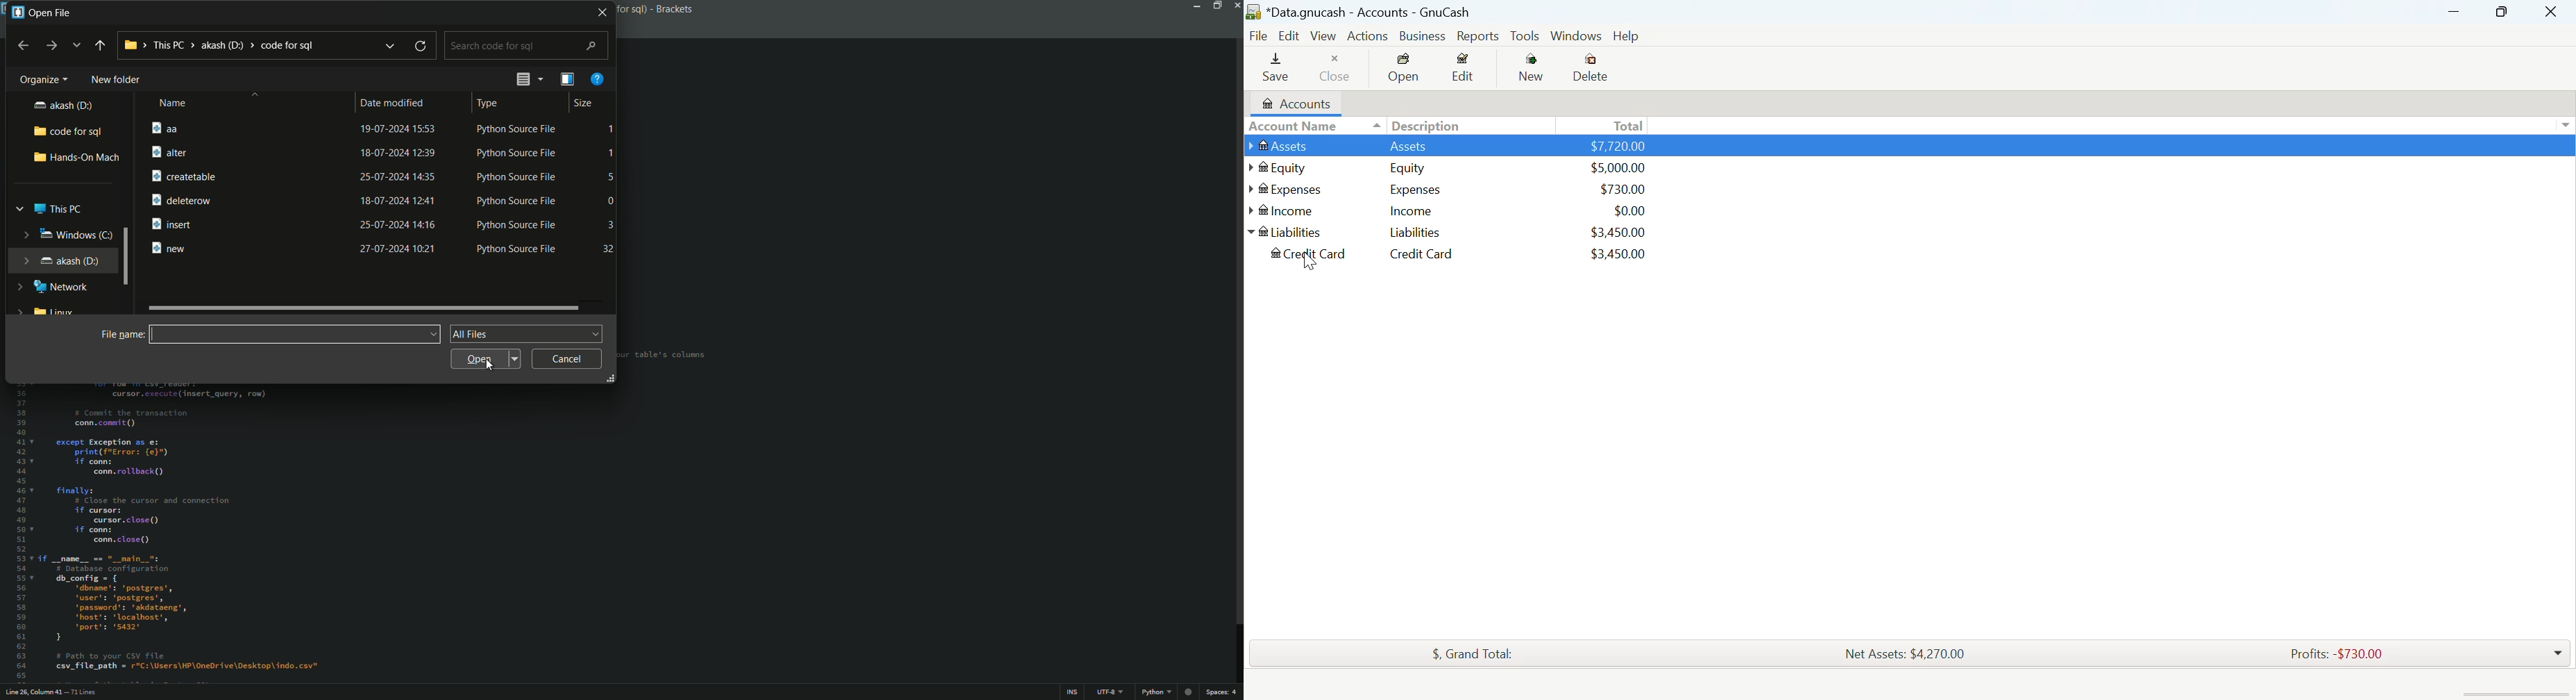 The image size is (2576, 700). Describe the element at coordinates (1224, 694) in the screenshot. I see `spaces` at that location.